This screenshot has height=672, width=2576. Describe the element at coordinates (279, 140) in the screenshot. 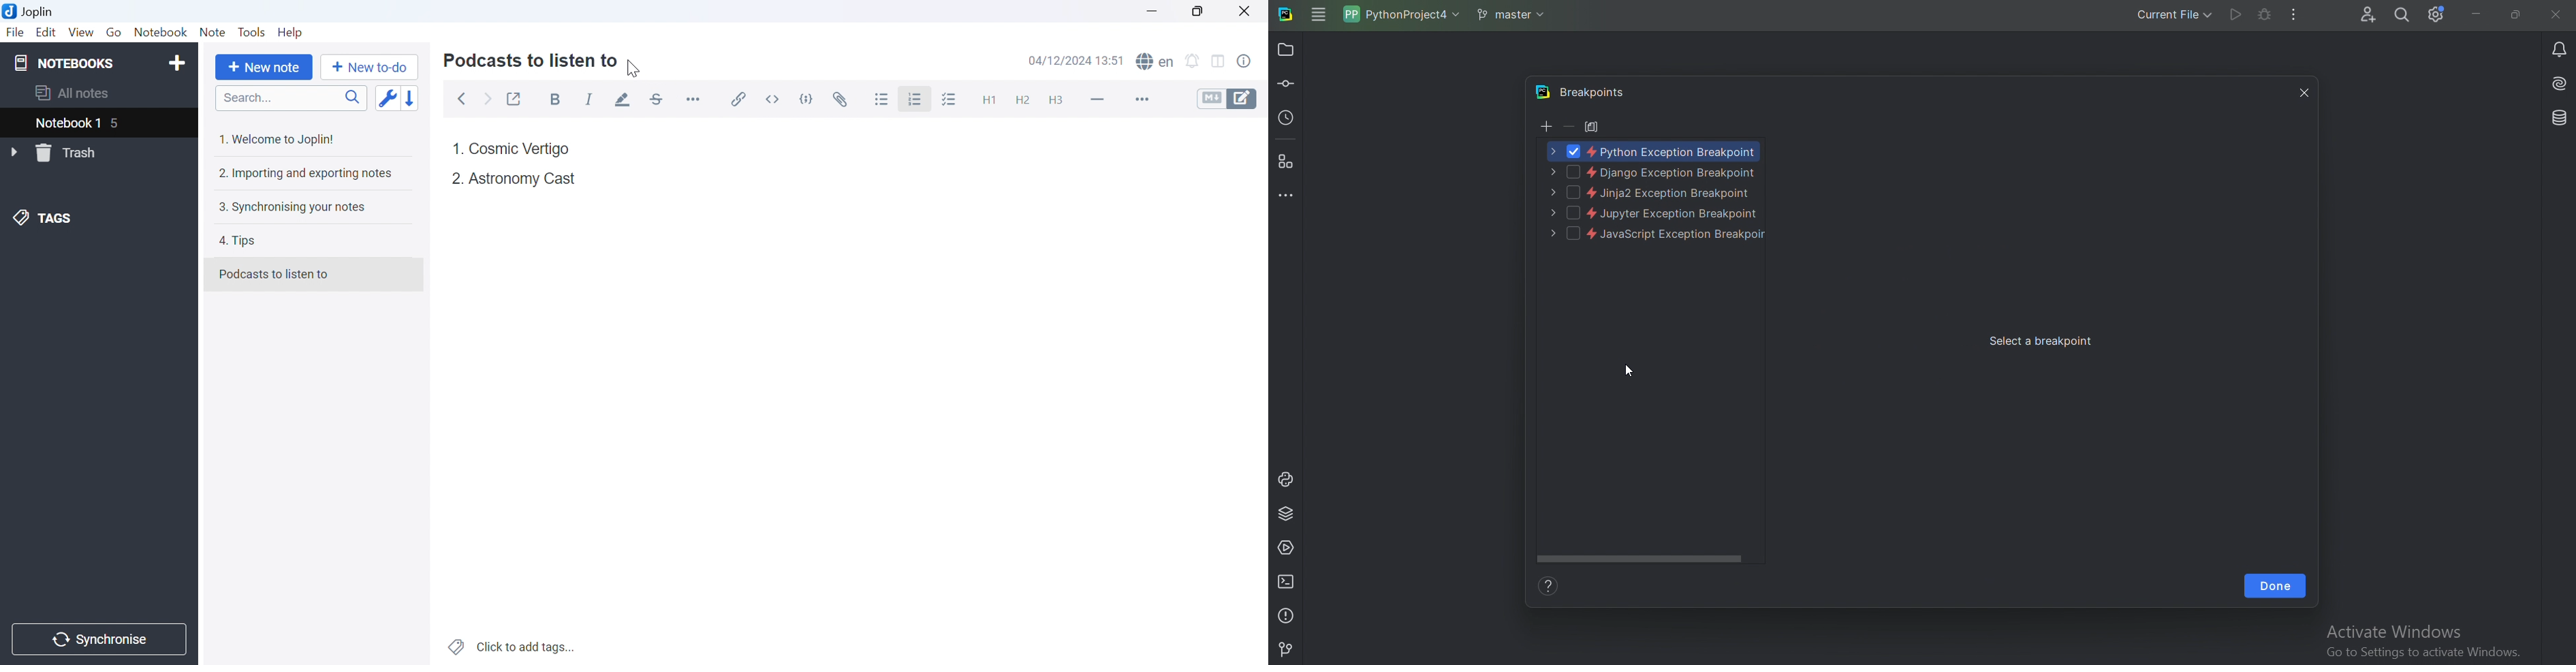

I see `1. Welcome to Joplin!` at that location.